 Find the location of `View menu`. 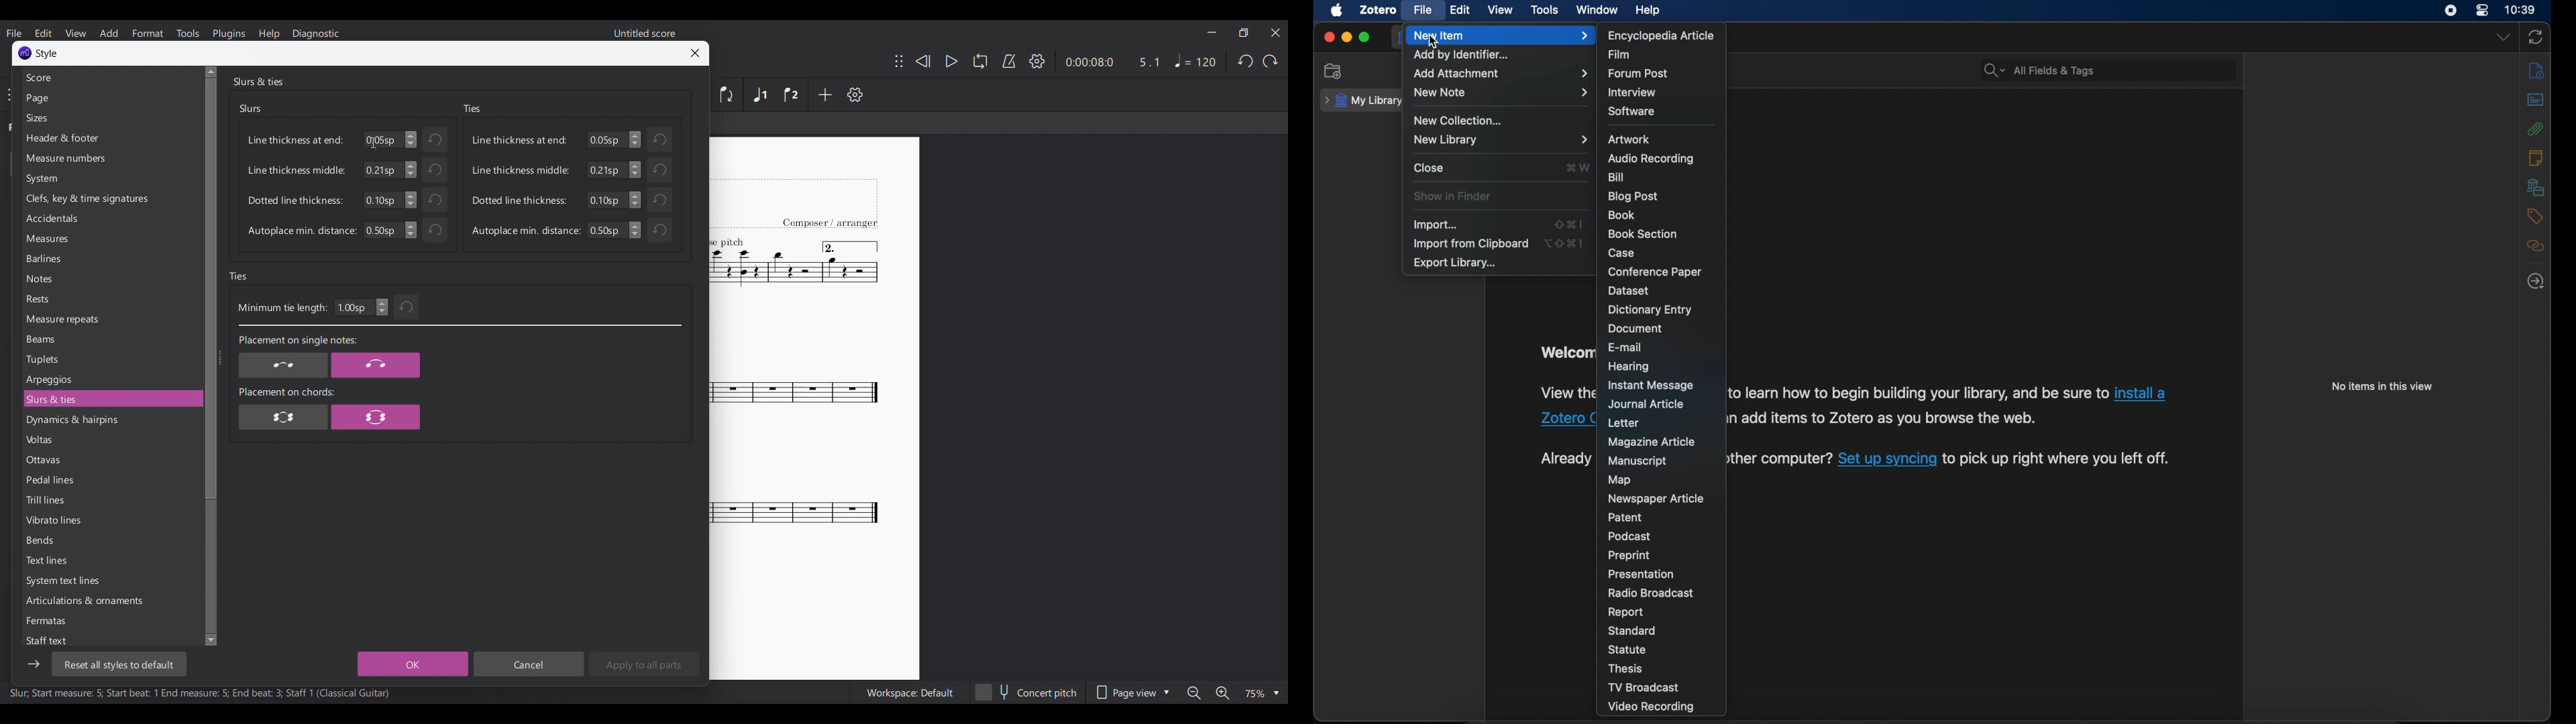

View menu is located at coordinates (76, 33).